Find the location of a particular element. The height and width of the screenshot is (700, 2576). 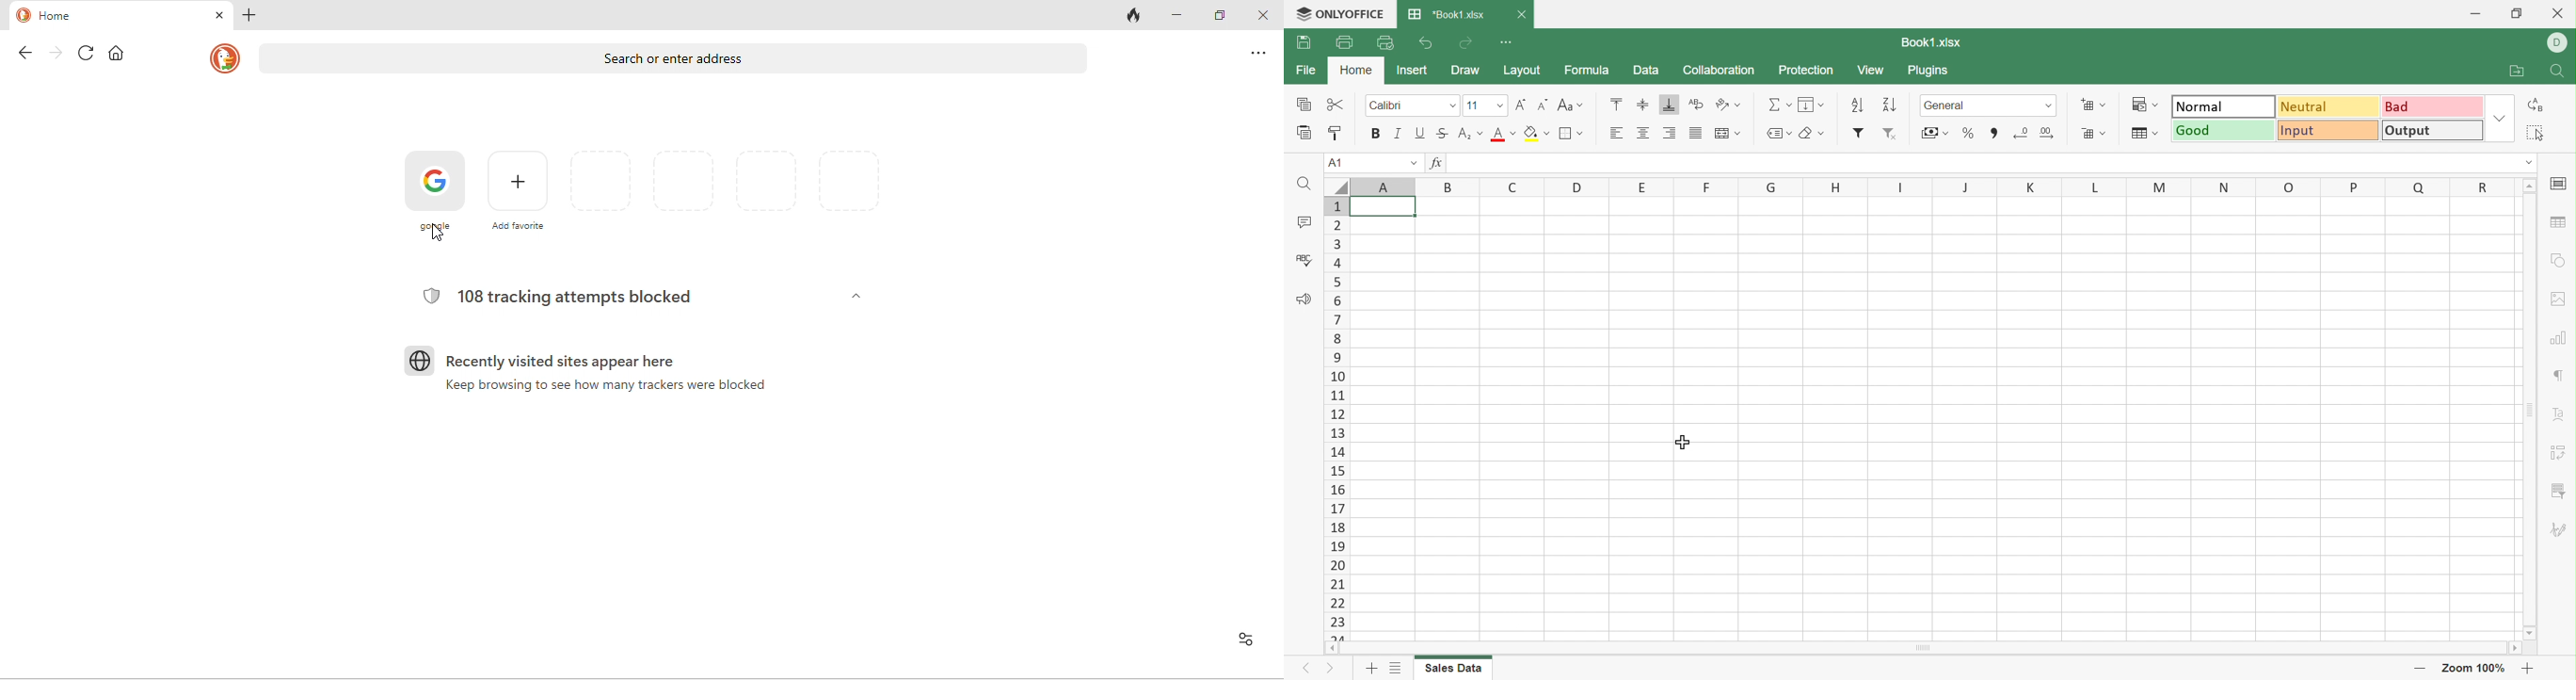

Align Left is located at coordinates (1617, 132).